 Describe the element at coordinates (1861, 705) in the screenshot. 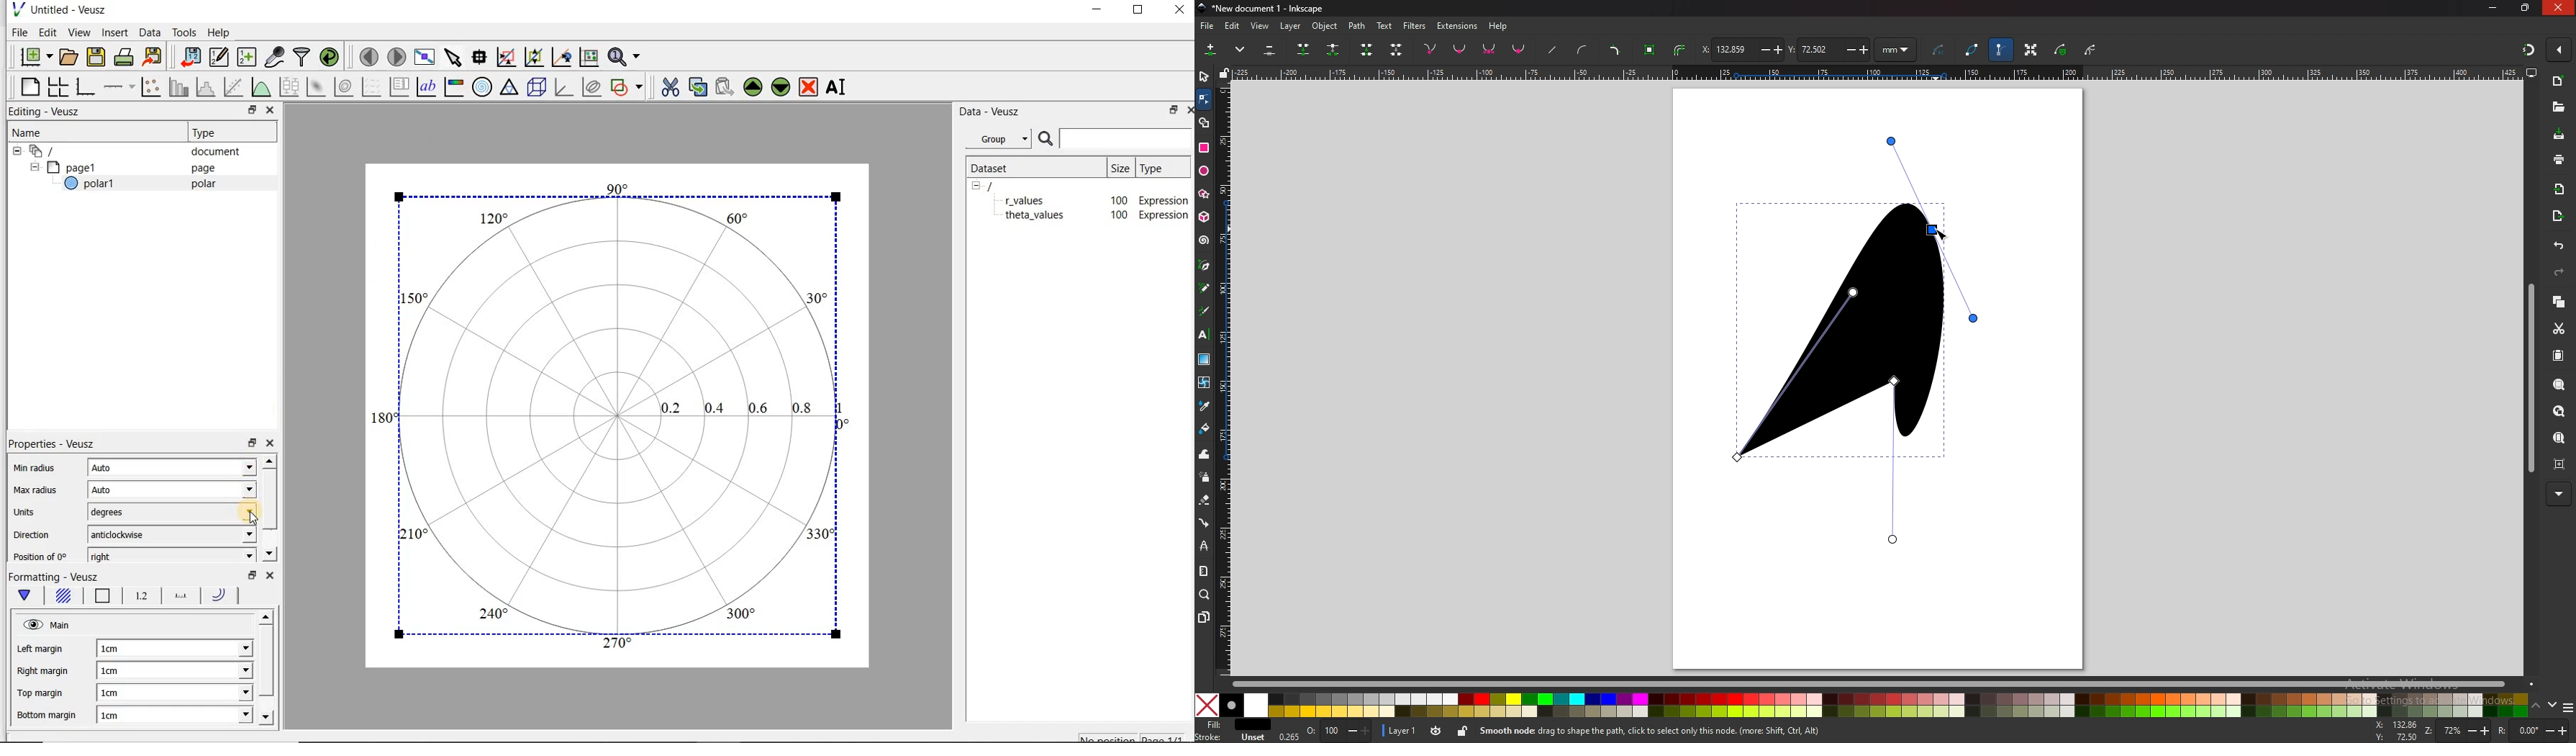

I see `colors` at that location.